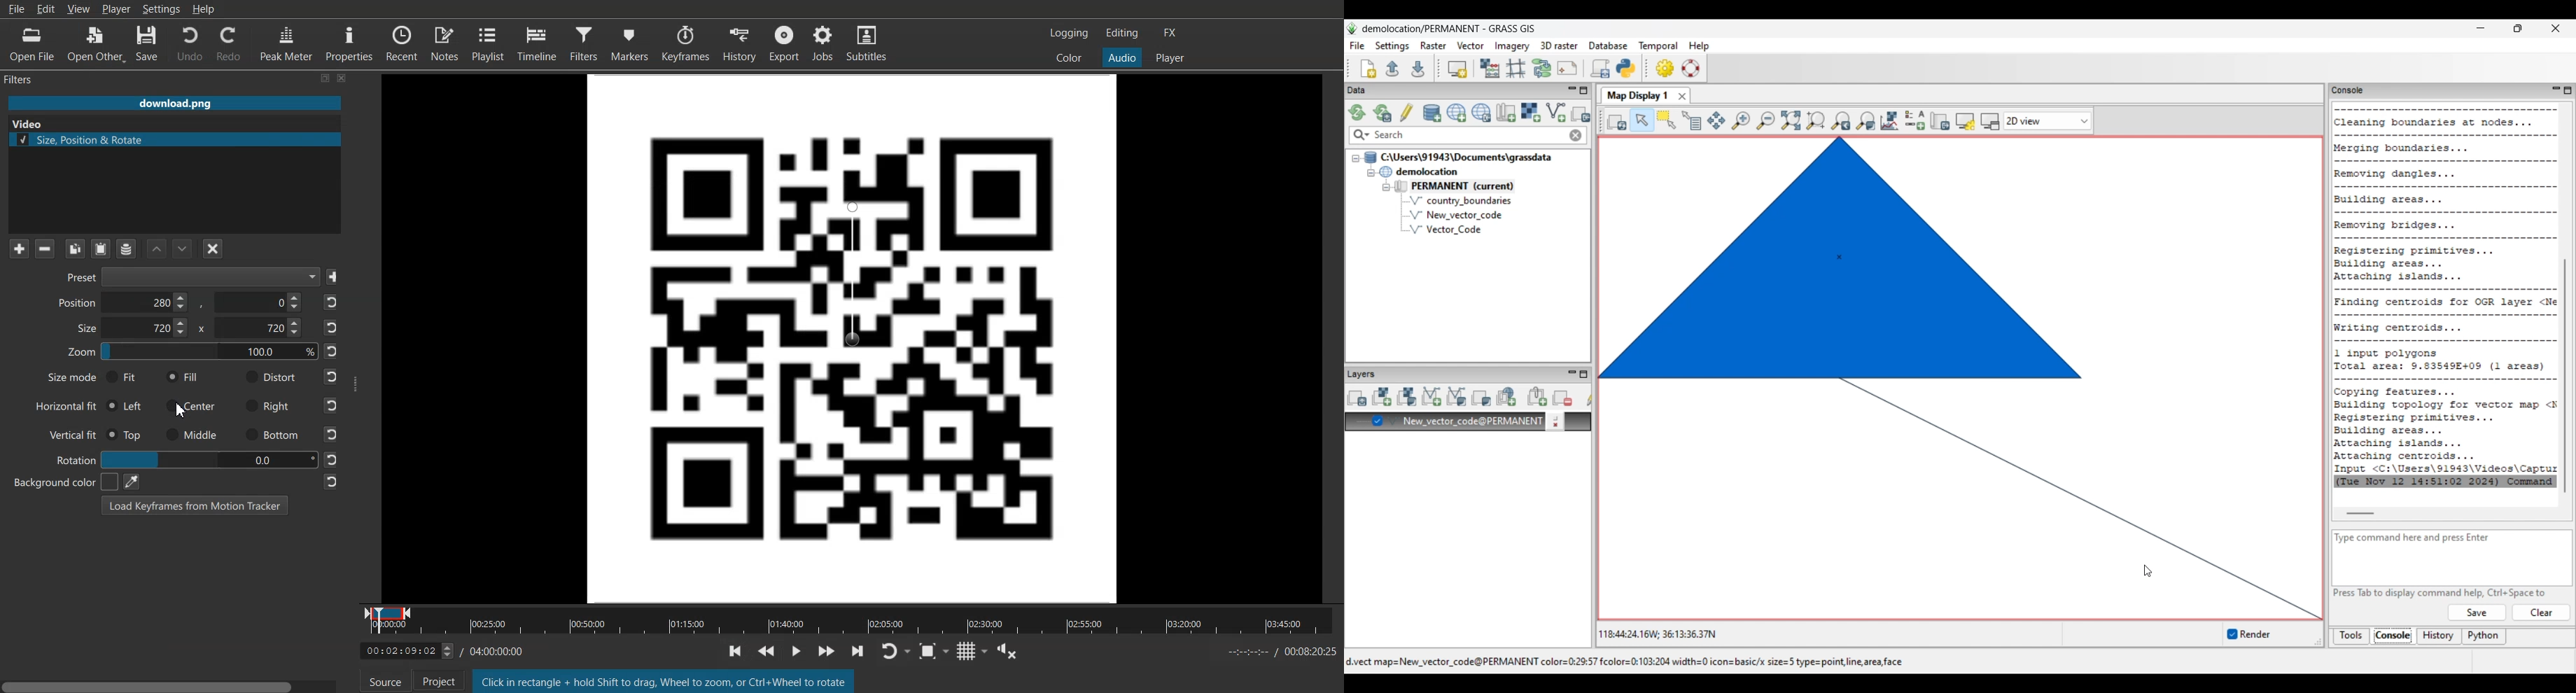  What do you see at coordinates (498, 650) in the screenshot?
I see `Time` at bounding box center [498, 650].